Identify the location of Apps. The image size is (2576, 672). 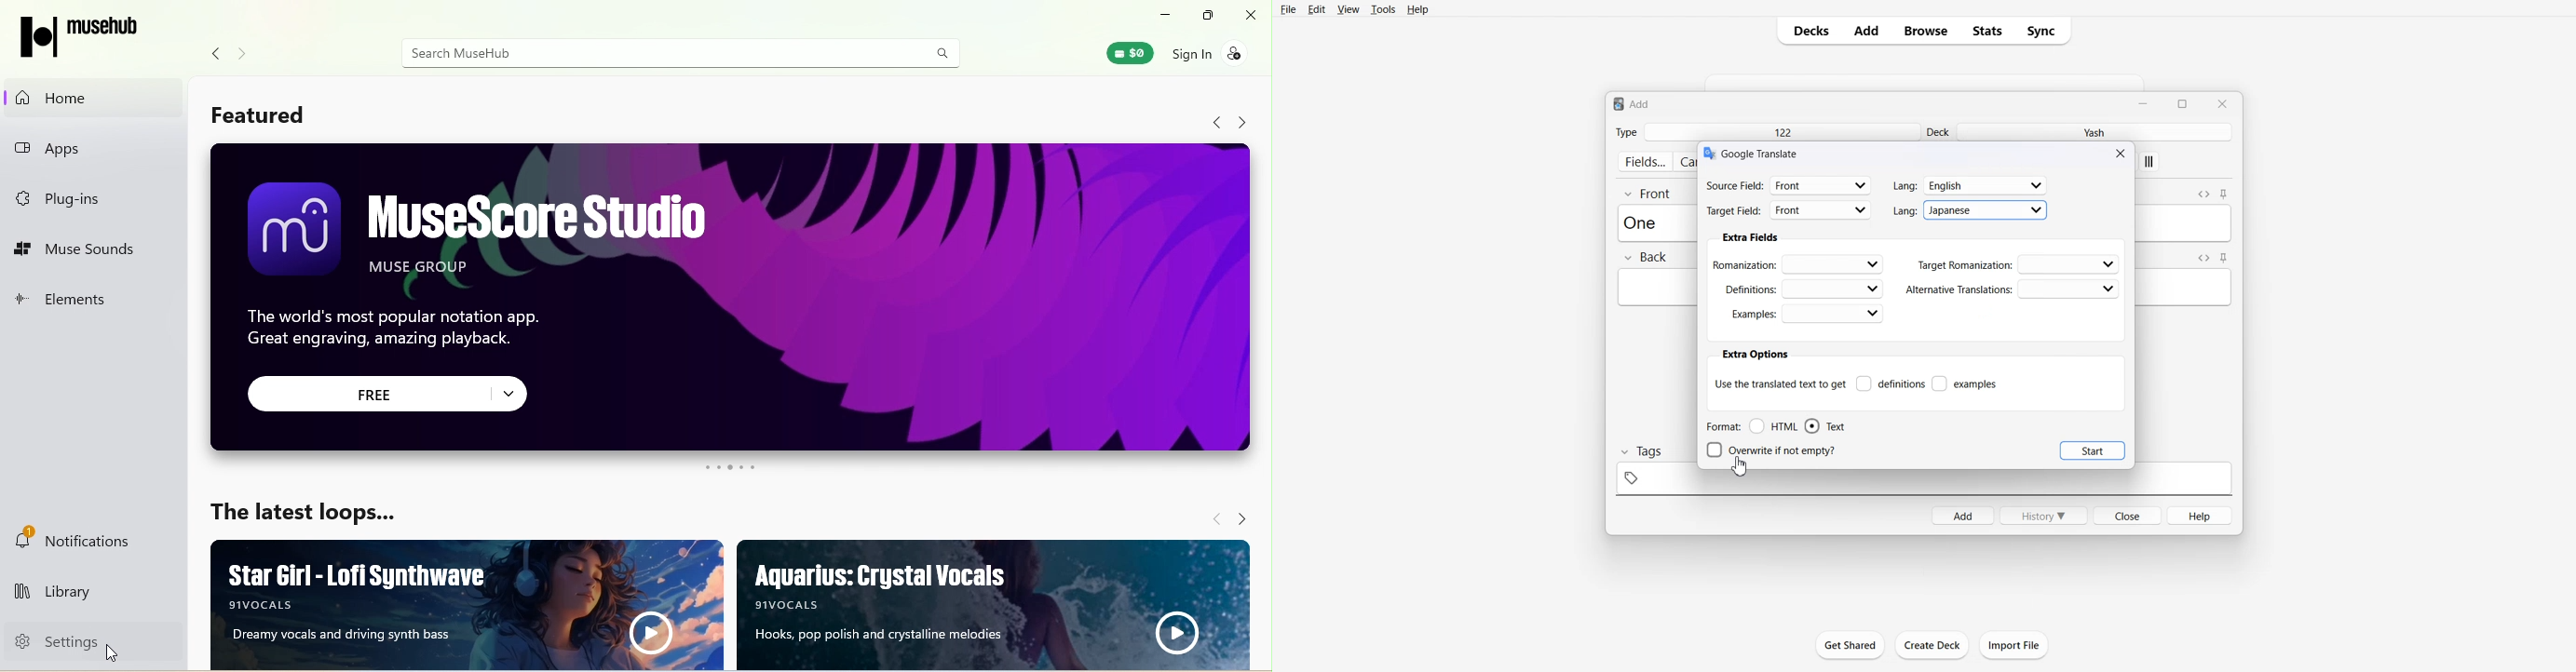
(74, 144).